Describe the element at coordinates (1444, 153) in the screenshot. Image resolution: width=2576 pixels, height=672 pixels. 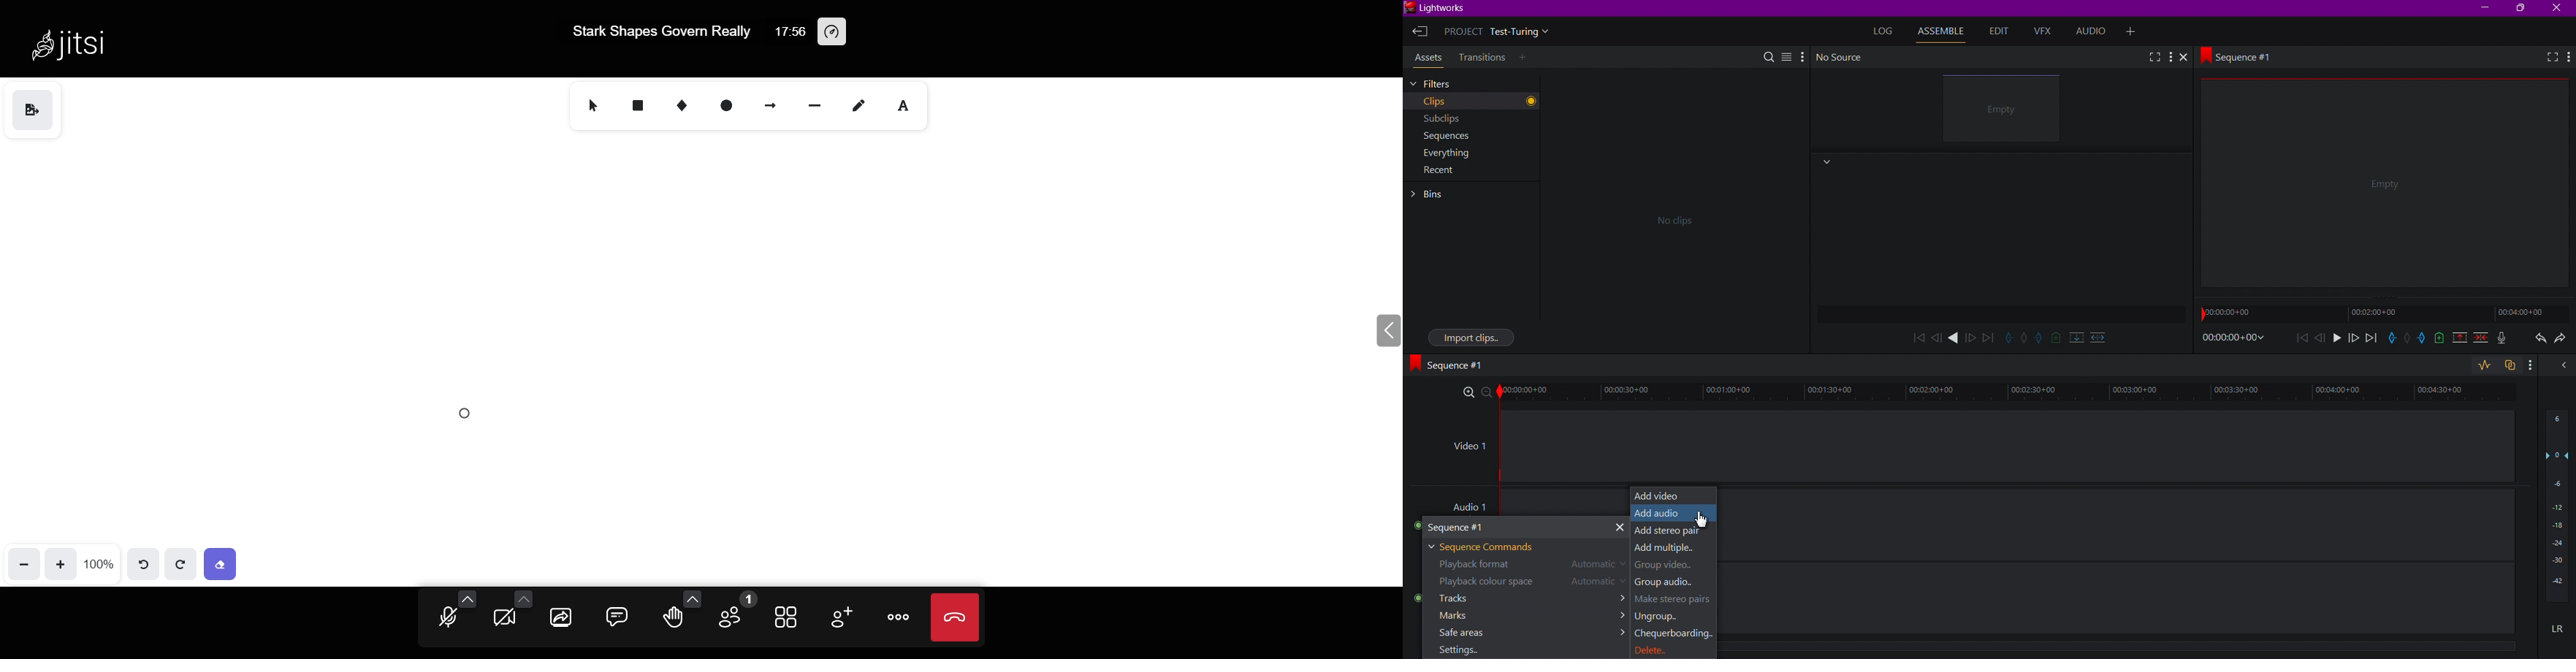
I see `Everything` at that location.